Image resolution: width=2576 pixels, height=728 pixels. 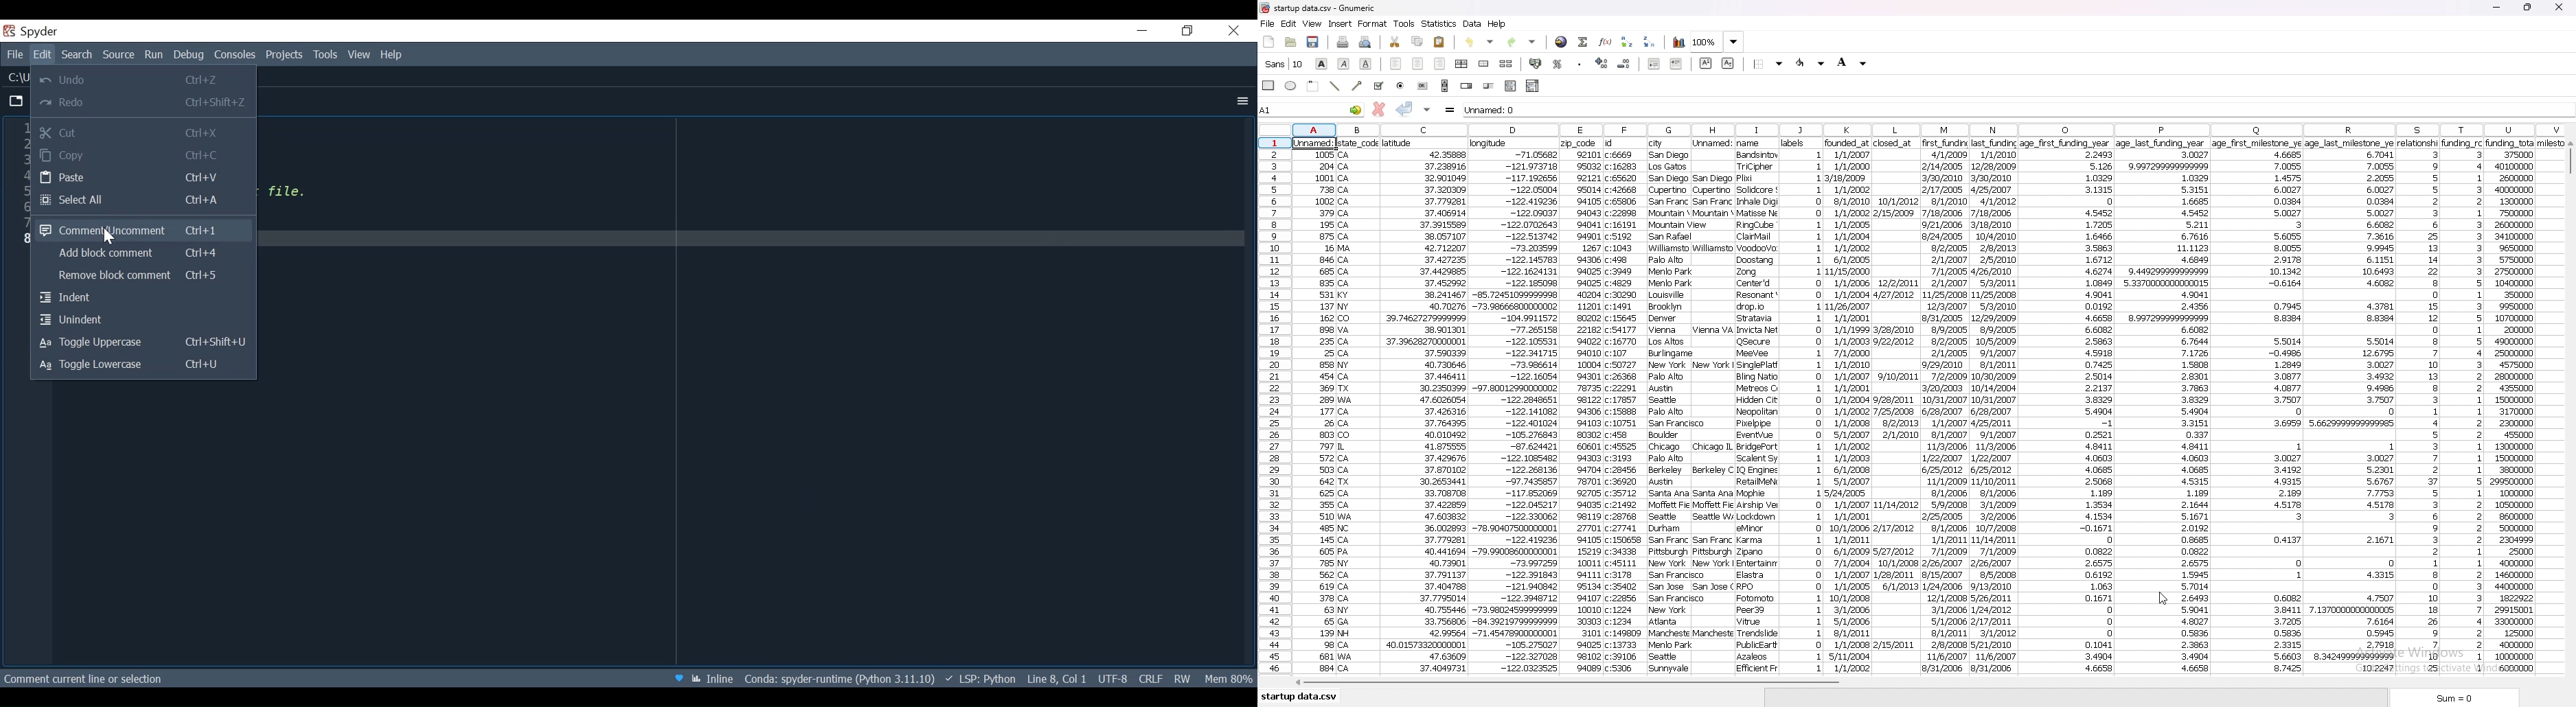 I want to click on selected cell, so click(x=1311, y=109).